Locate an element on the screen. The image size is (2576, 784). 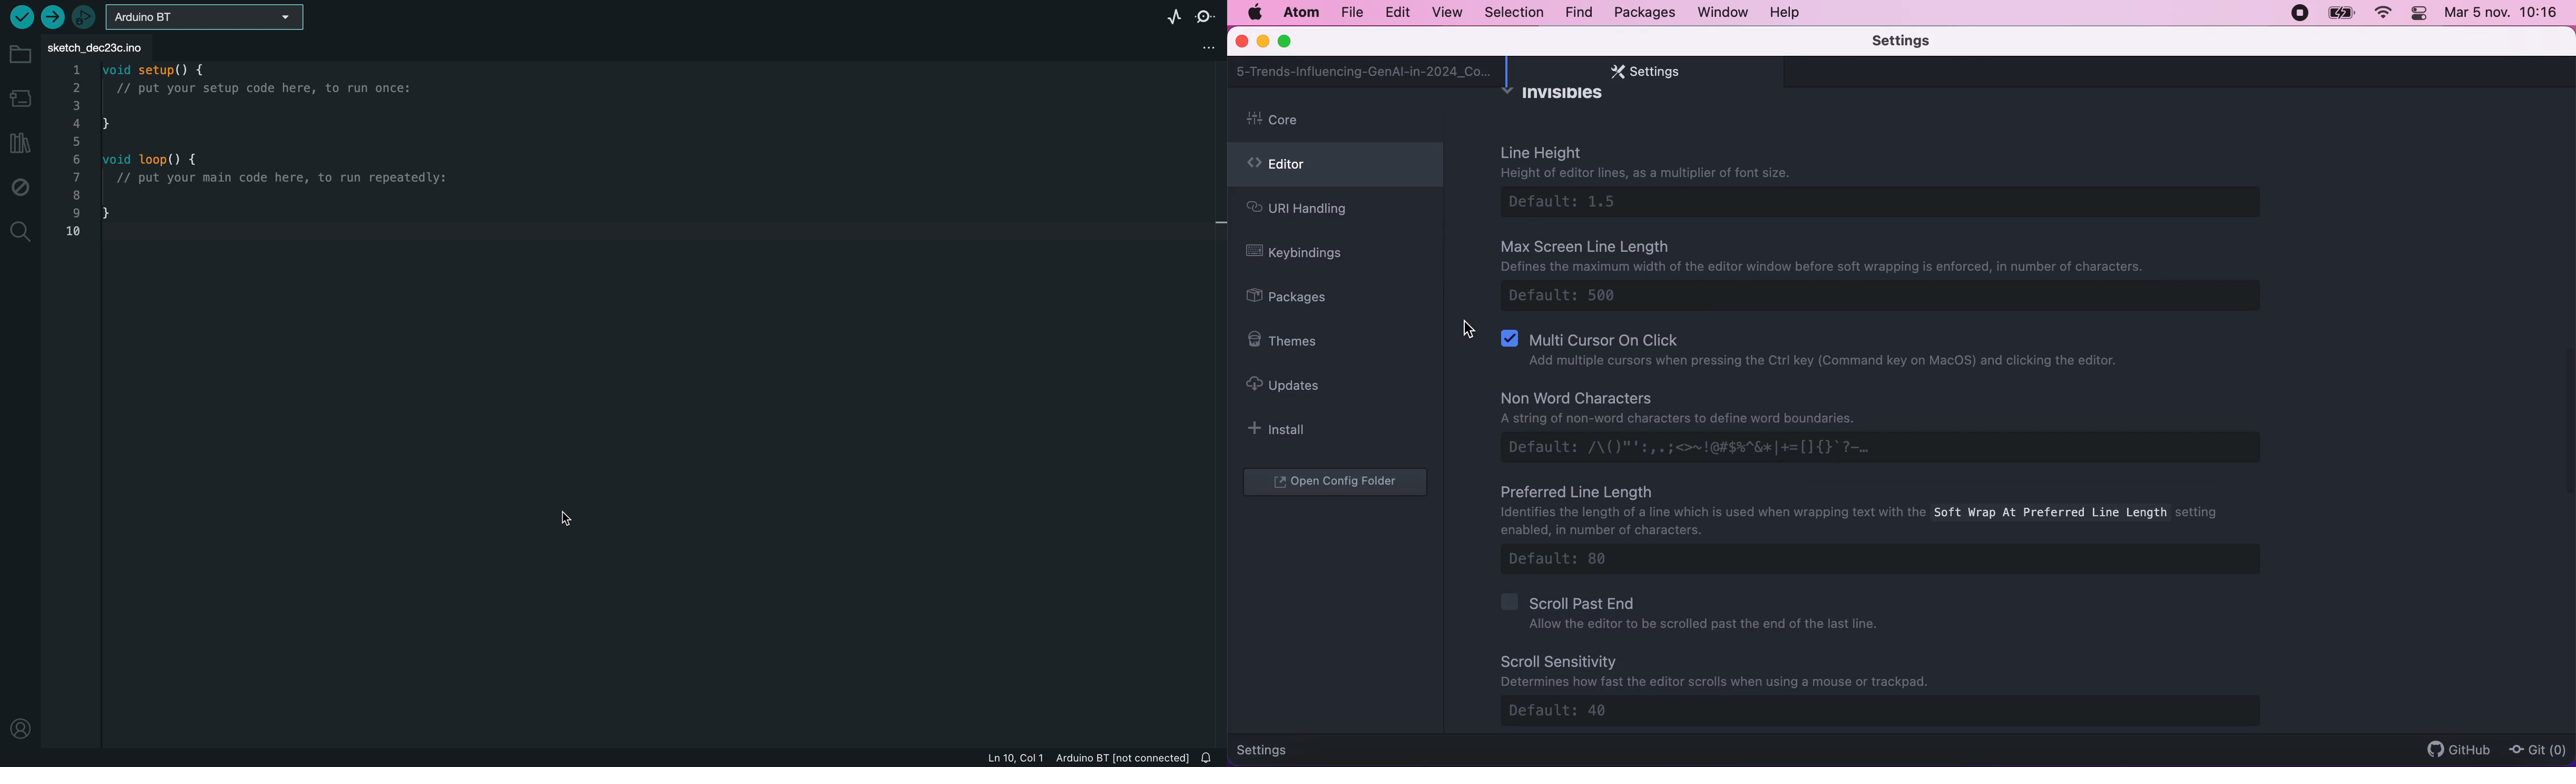
view is located at coordinates (1444, 13).